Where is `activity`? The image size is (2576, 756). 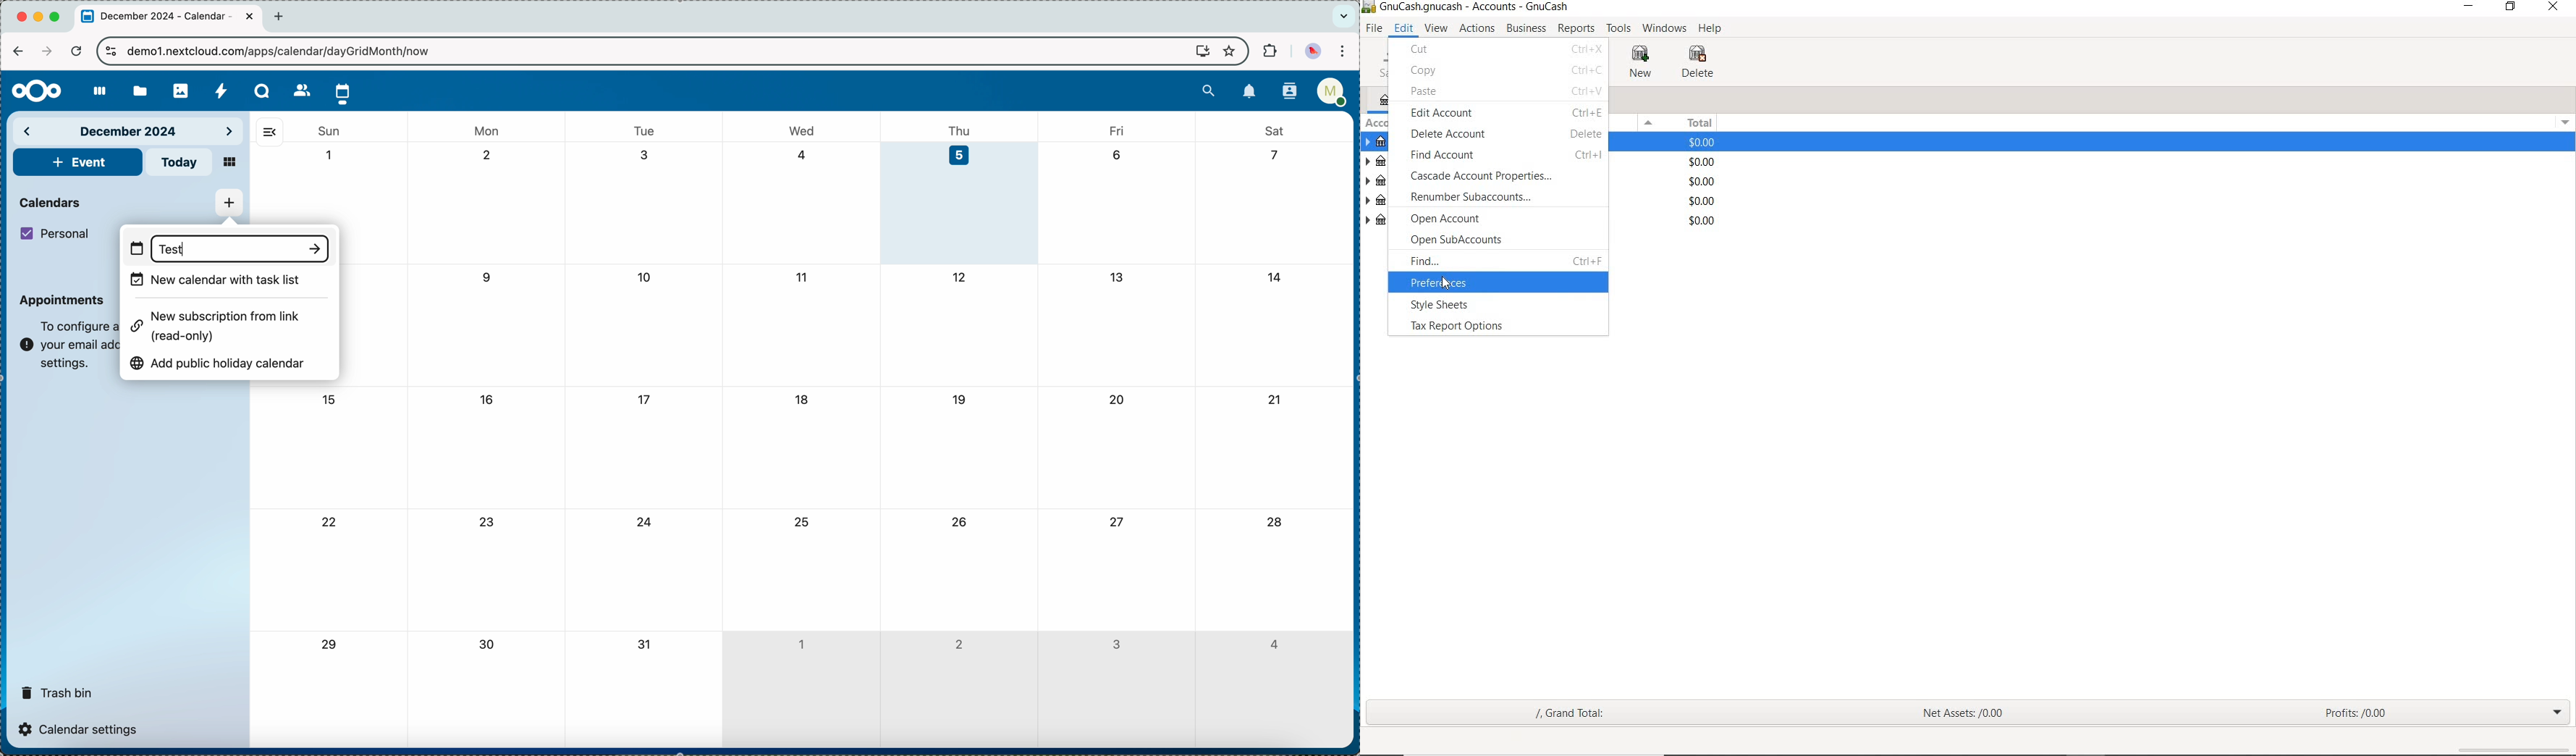 activity is located at coordinates (222, 90).